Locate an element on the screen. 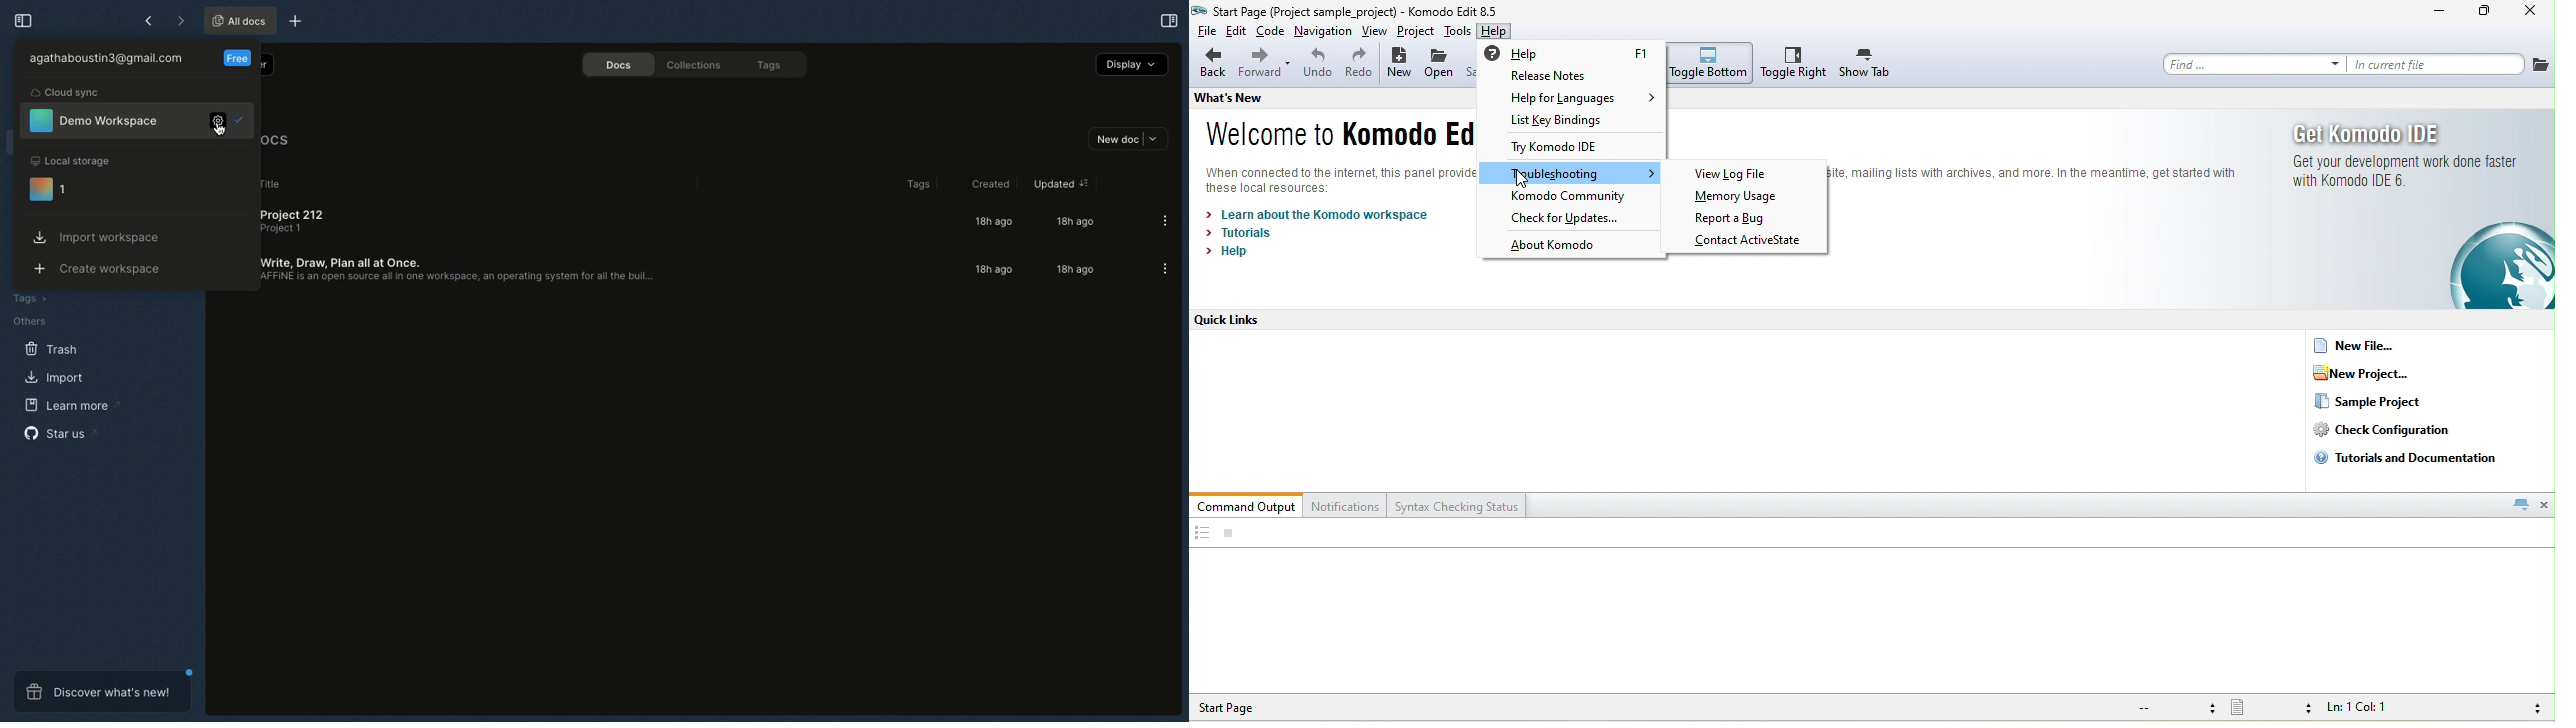  New tab is located at coordinates (294, 21).